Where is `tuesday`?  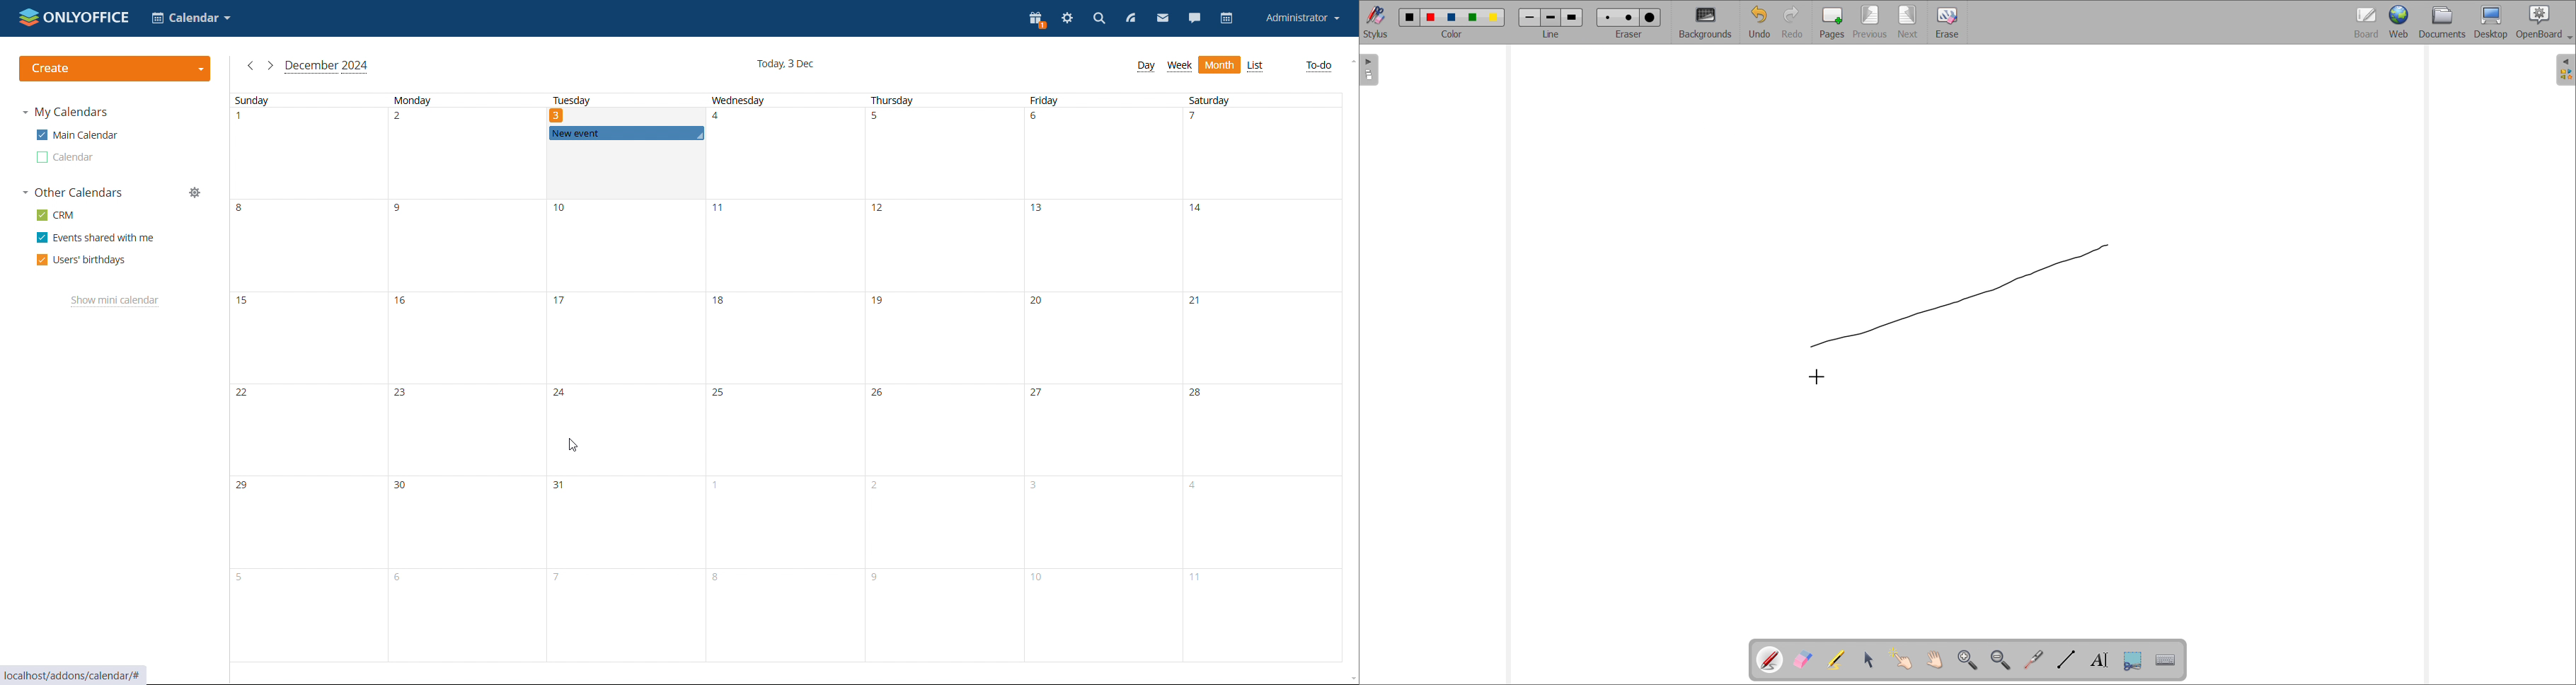 tuesday is located at coordinates (606, 100).